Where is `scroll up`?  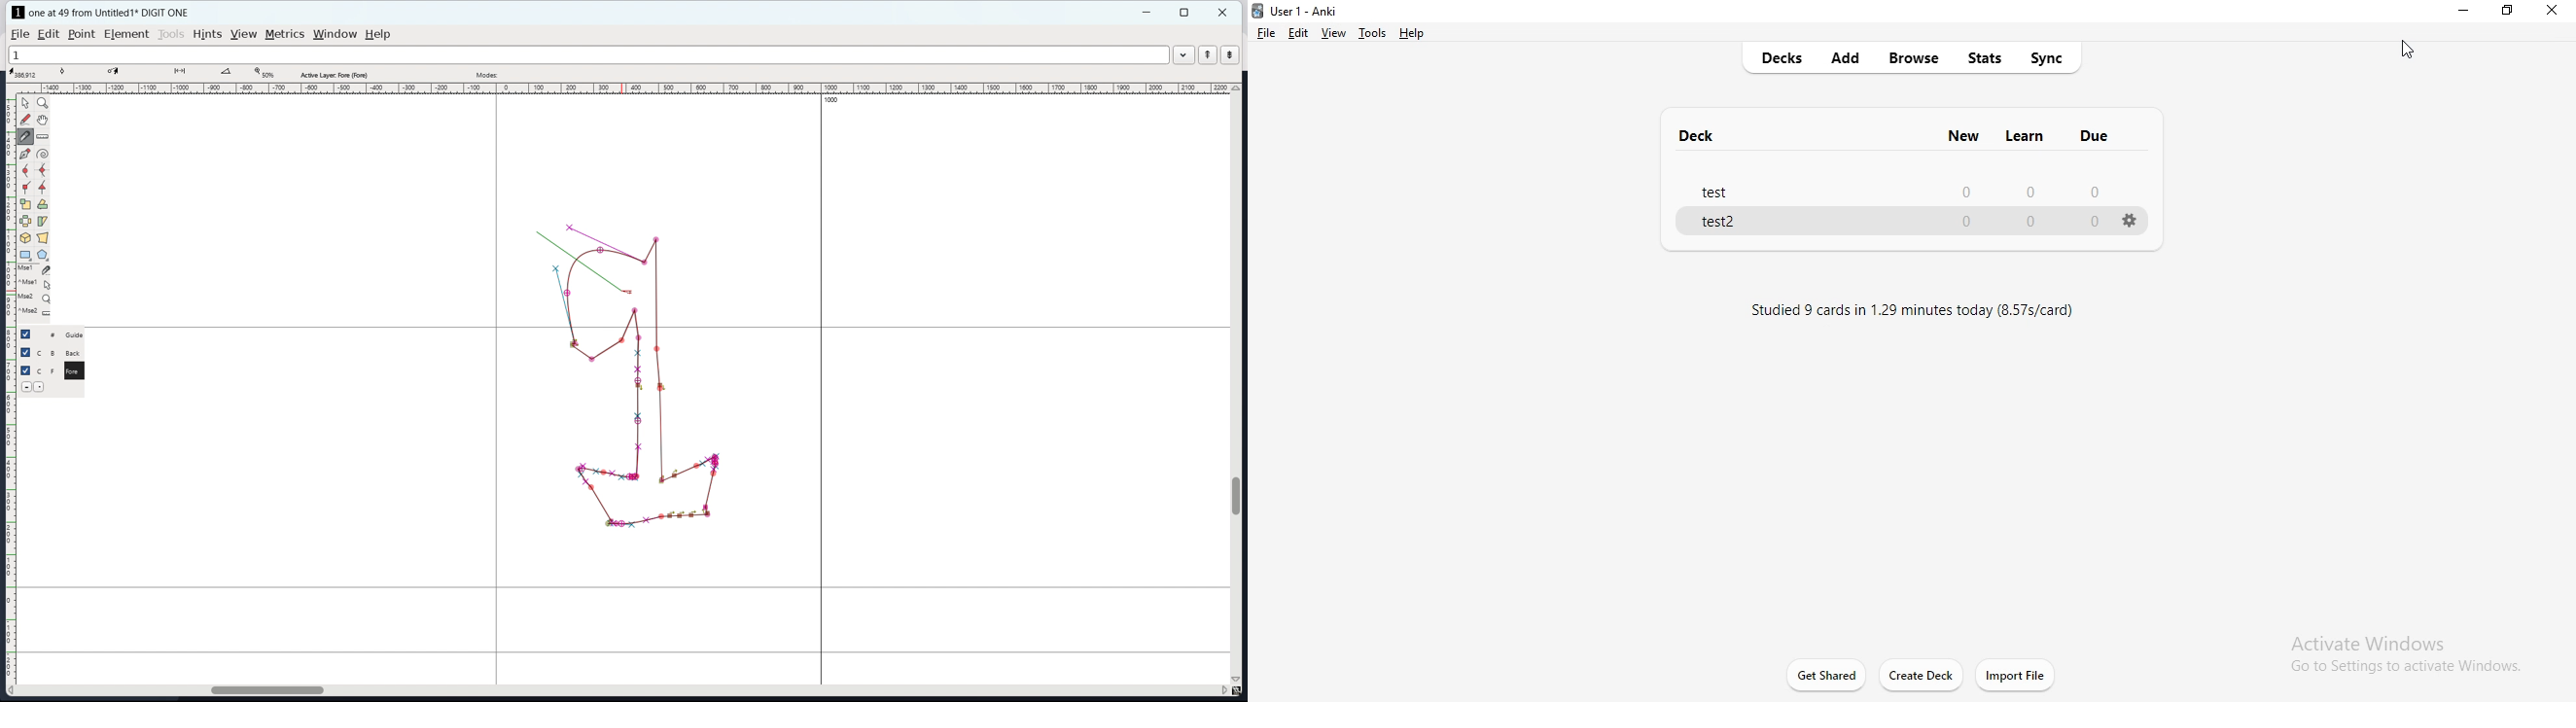
scroll up is located at coordinates (1236, 88).